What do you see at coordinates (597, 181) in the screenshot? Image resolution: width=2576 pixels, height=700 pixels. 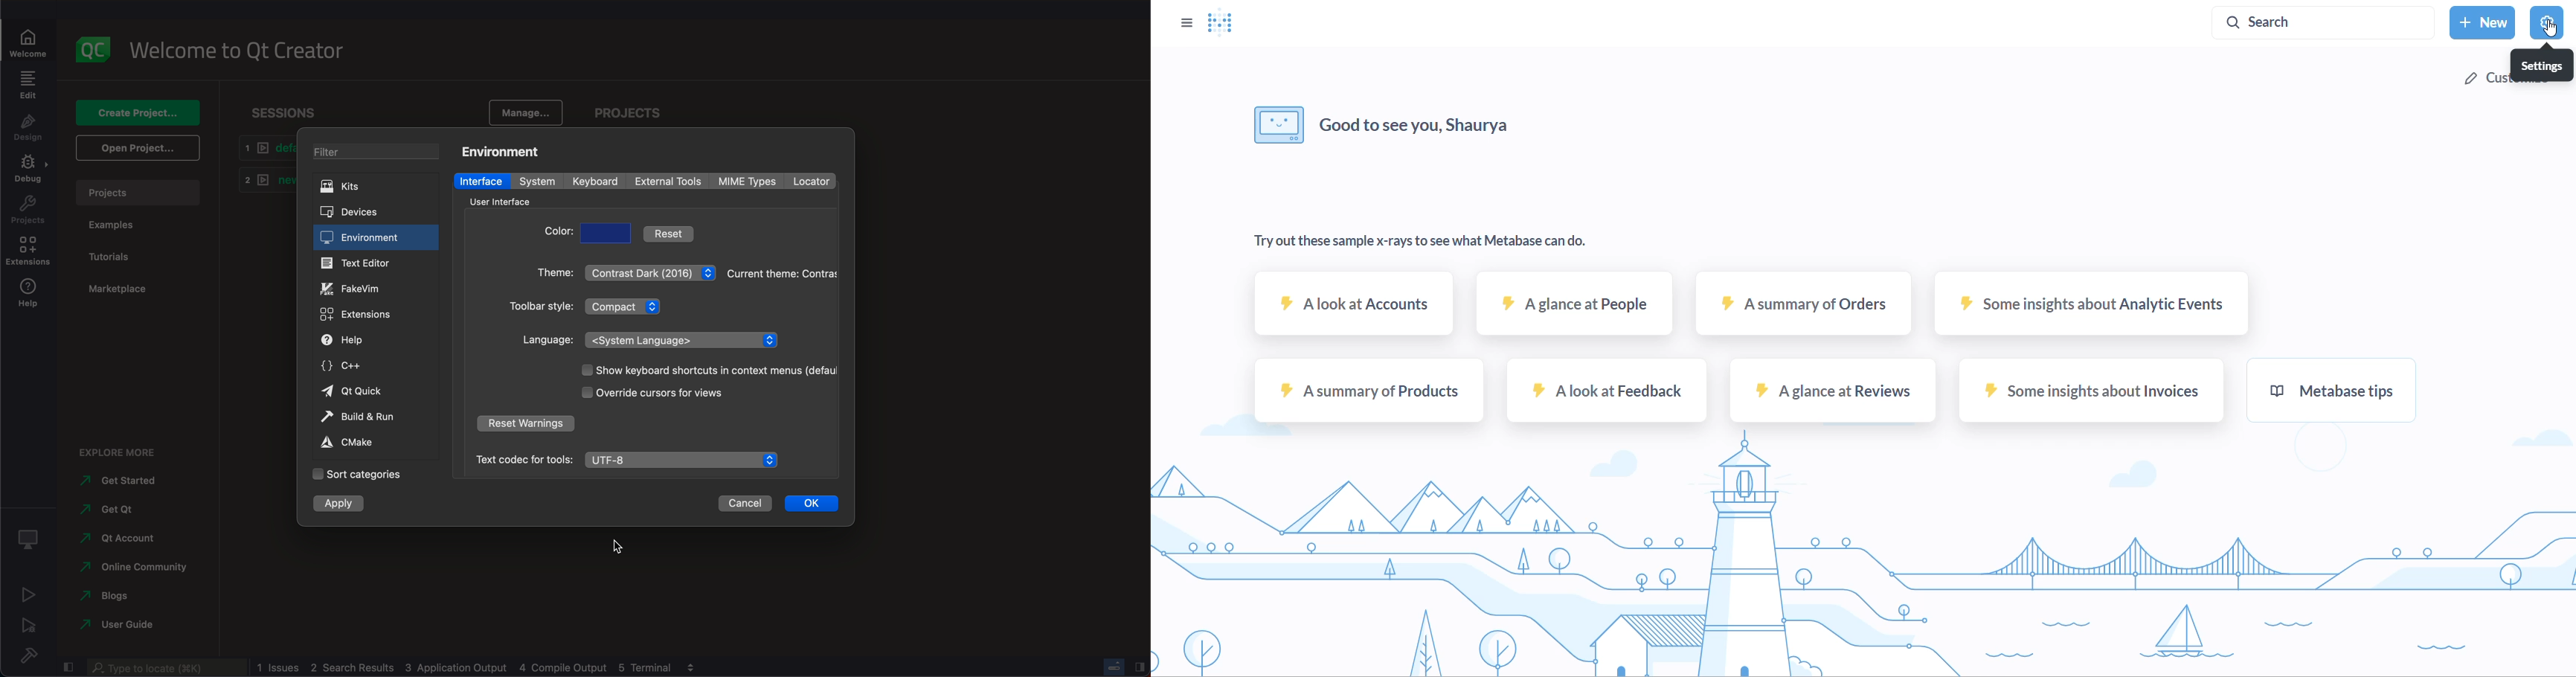 I see `keyboard` at bounding box center [597, 181].